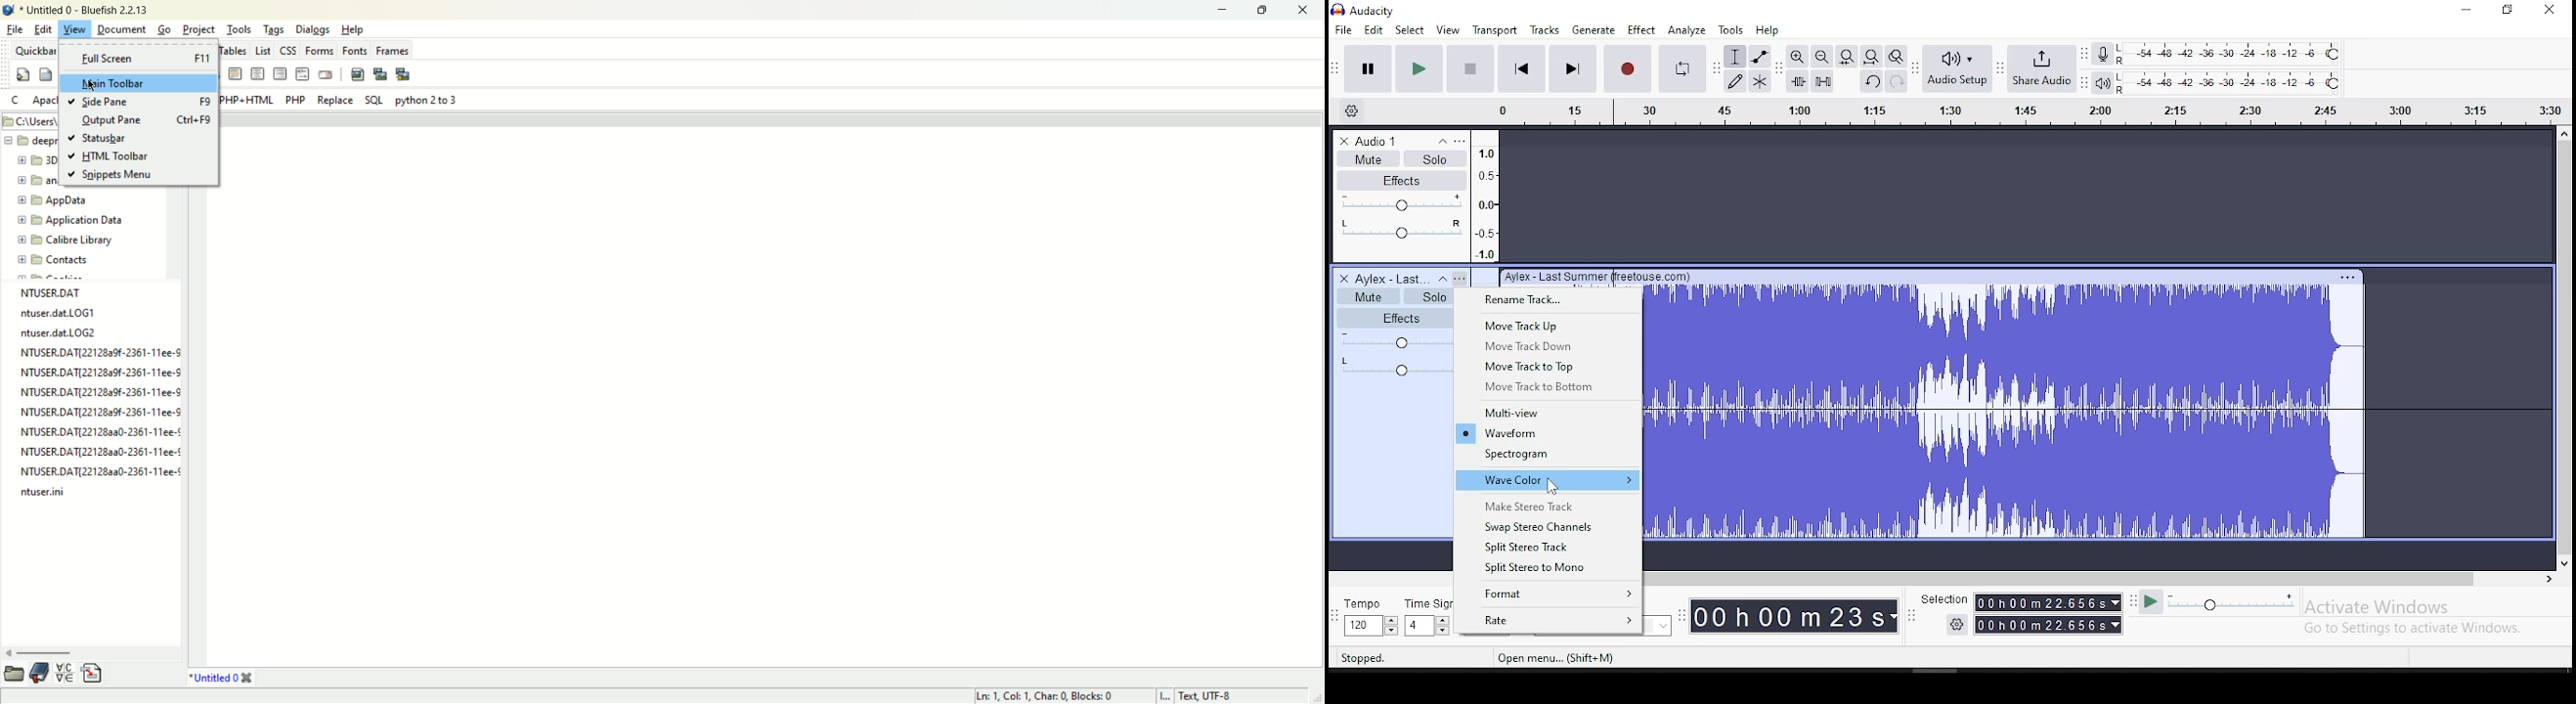  What do you see at coordinates (1759, 81) in the screenshot?
I see `multi tool` at bounding box center [1759, 81].